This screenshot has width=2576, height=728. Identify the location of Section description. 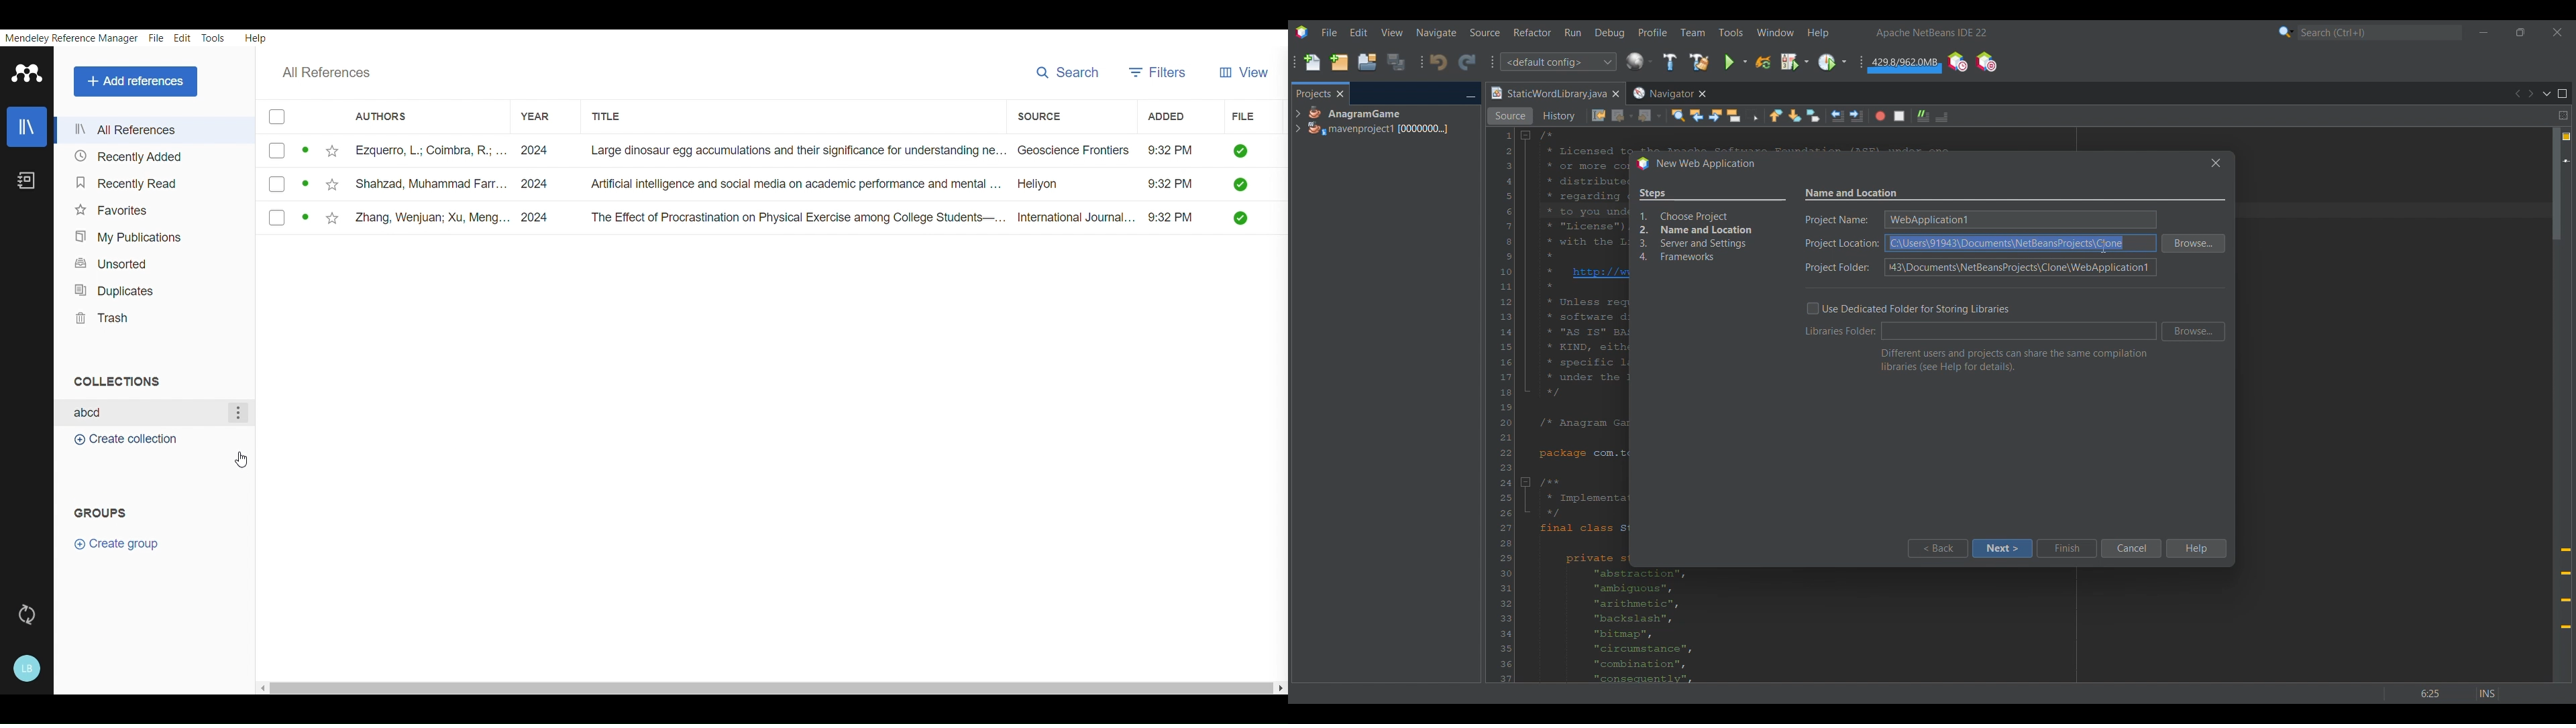
(2014, 360).